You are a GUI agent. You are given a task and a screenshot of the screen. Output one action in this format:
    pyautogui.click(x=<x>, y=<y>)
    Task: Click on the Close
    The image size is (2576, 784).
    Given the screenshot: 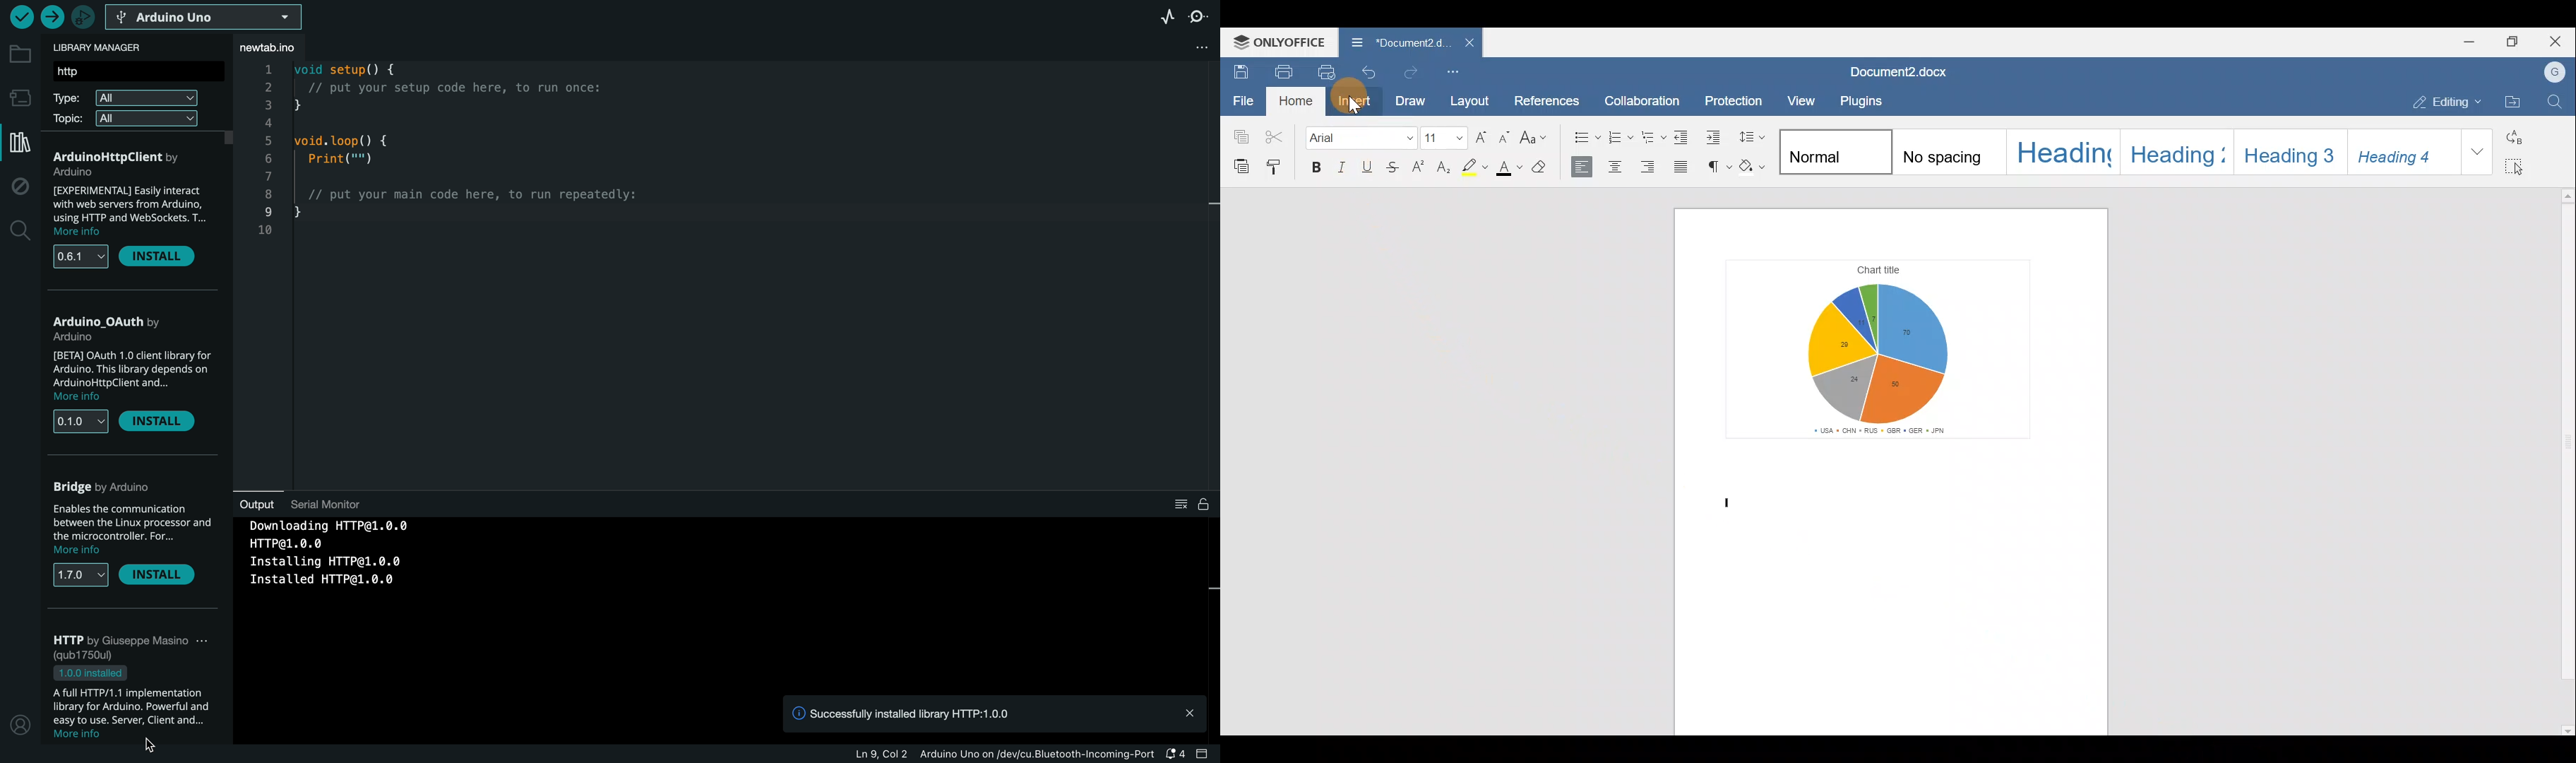 What is the action you would take?
    pyautogui.click(x=2558, y=39)
    